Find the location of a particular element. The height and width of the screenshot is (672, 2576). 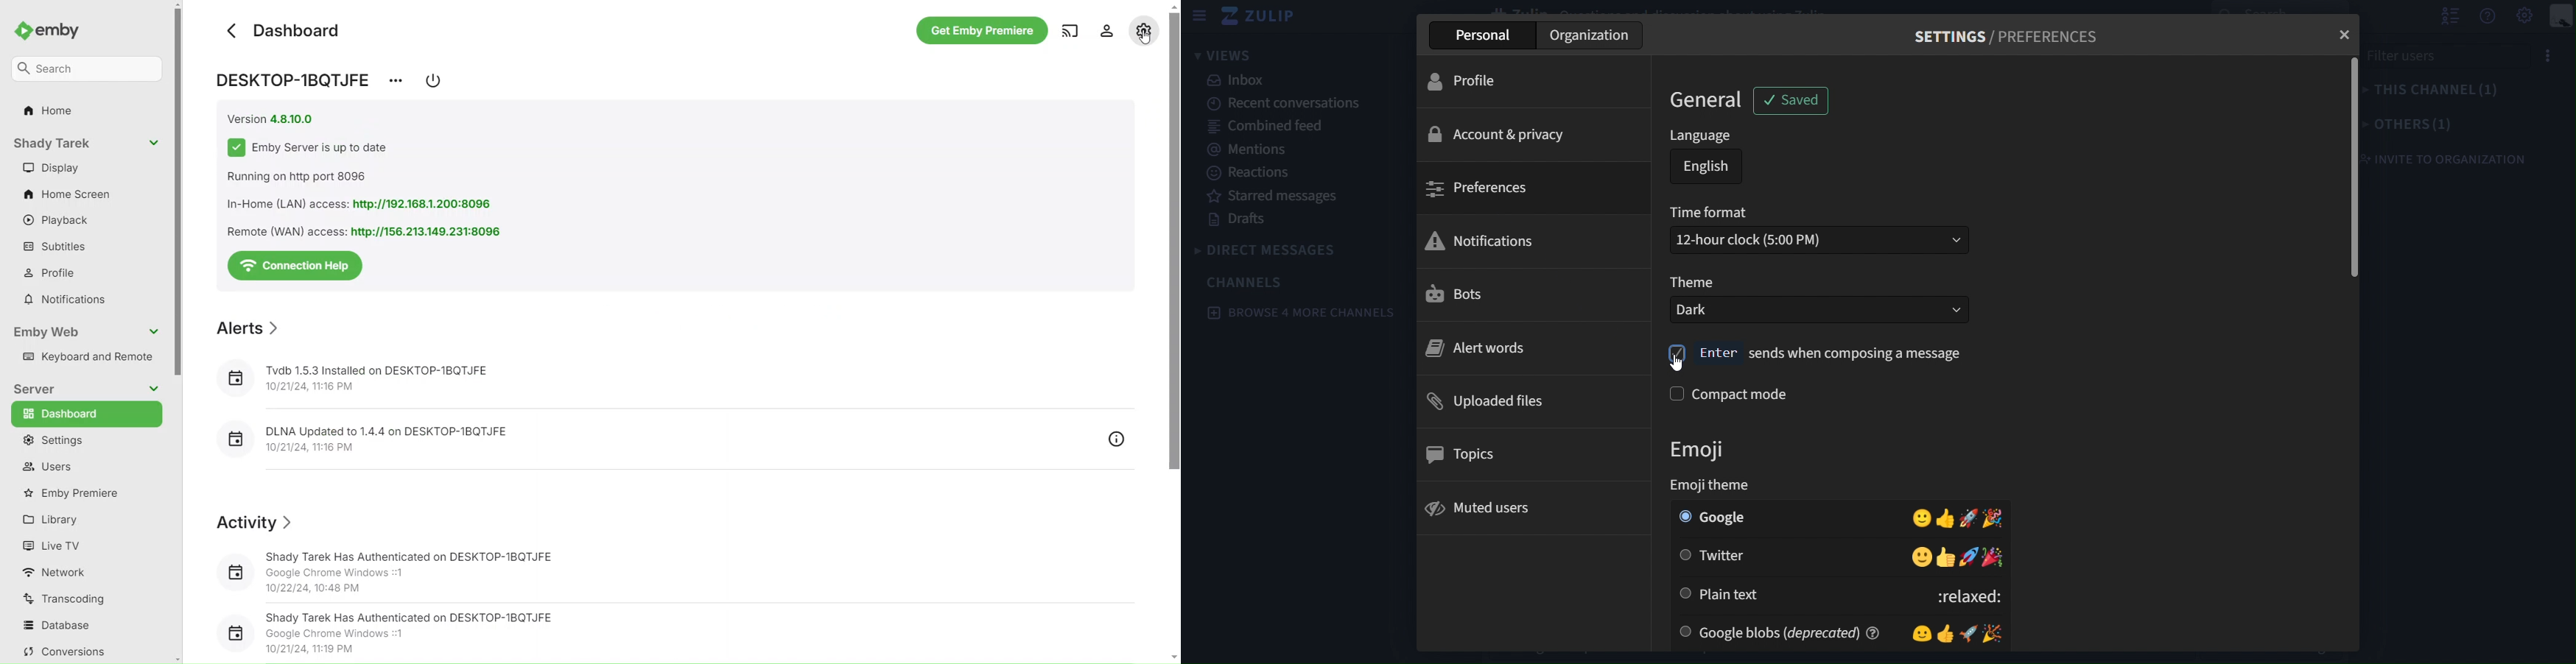

mentions is located at coordinates (1244, 150).